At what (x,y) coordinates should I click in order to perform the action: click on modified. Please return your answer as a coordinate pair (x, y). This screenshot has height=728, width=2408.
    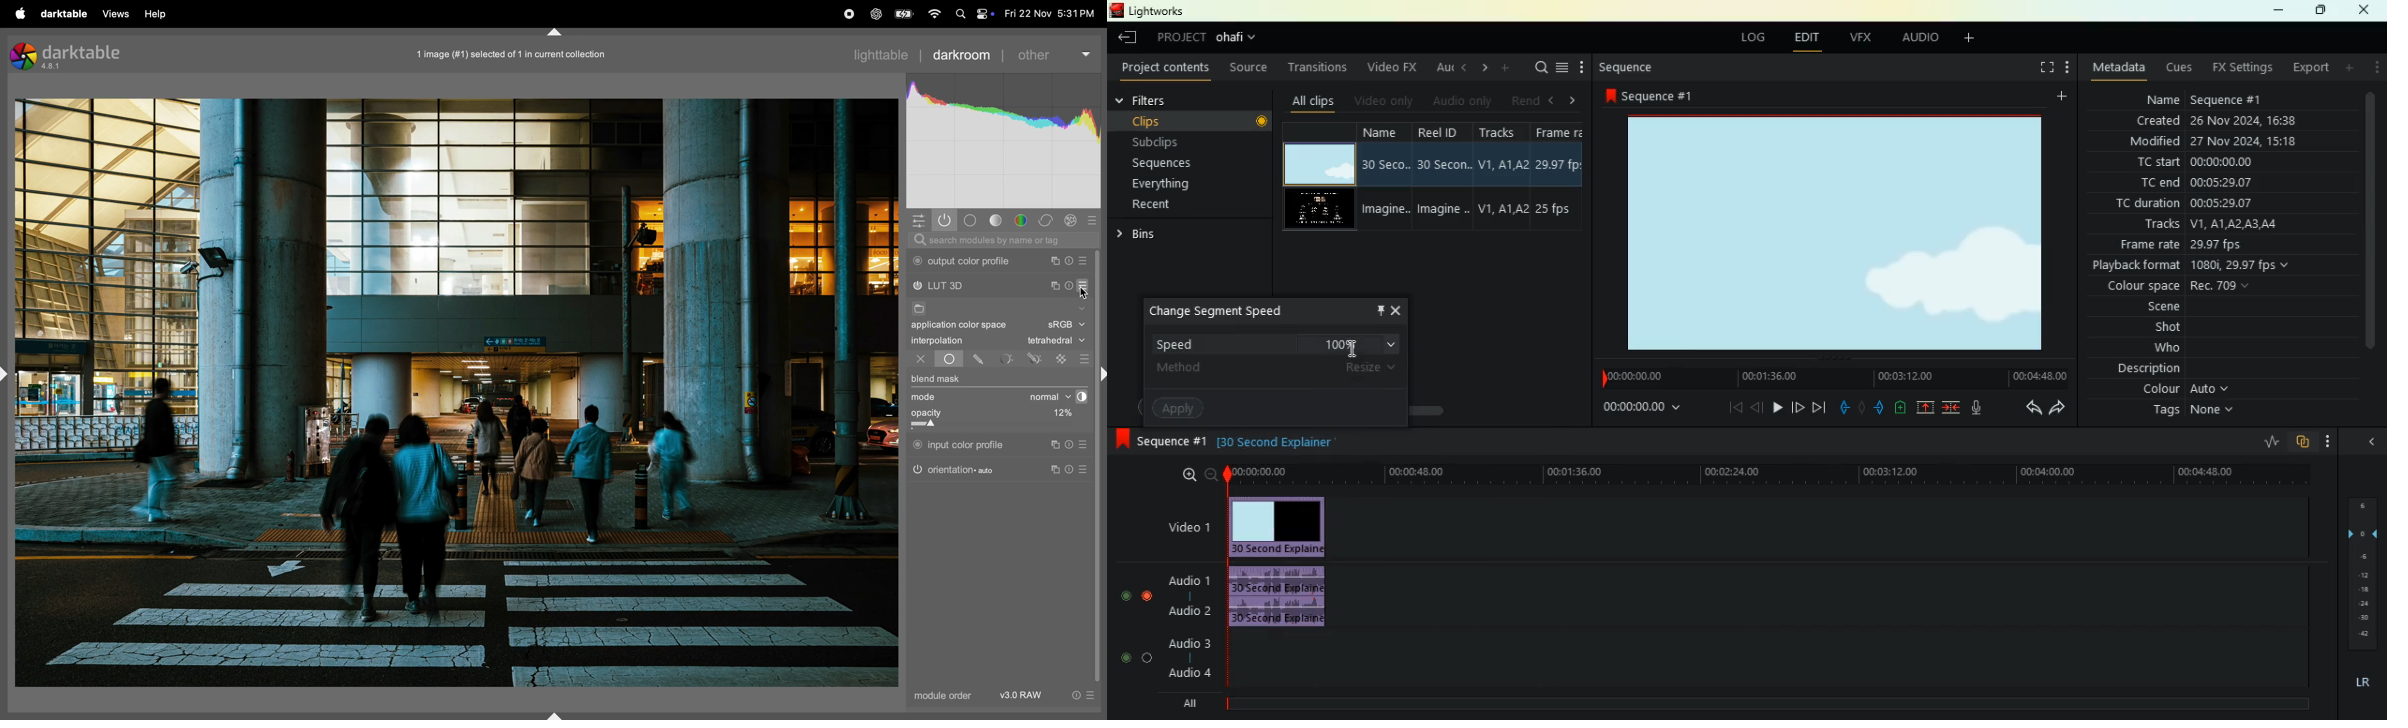
    Looking at the image, I should click on (2209, 142).